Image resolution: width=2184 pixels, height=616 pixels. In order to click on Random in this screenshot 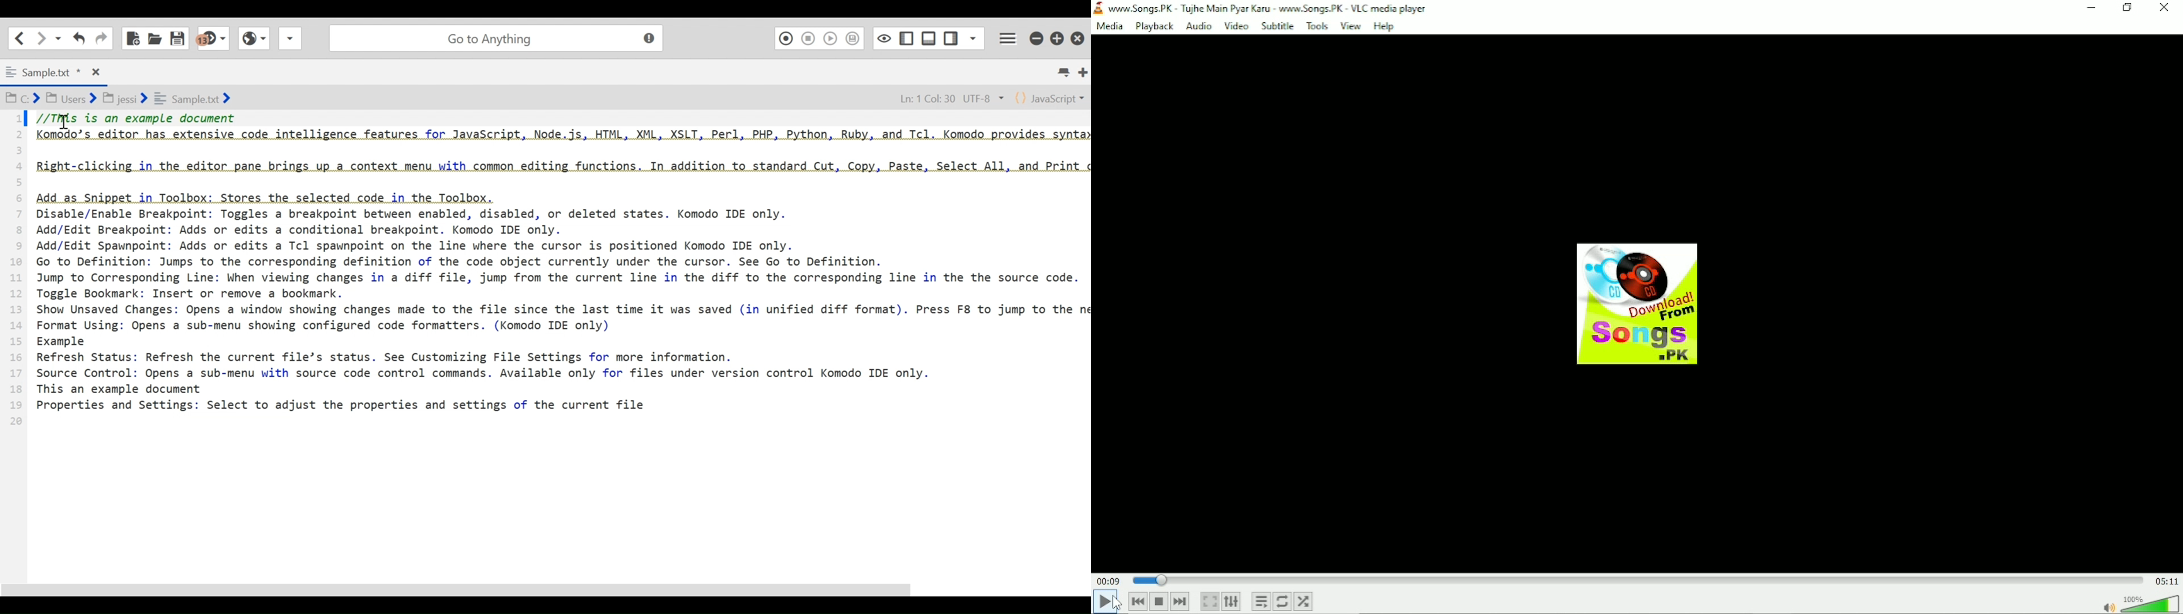, I will do `click(1304, 602)`.